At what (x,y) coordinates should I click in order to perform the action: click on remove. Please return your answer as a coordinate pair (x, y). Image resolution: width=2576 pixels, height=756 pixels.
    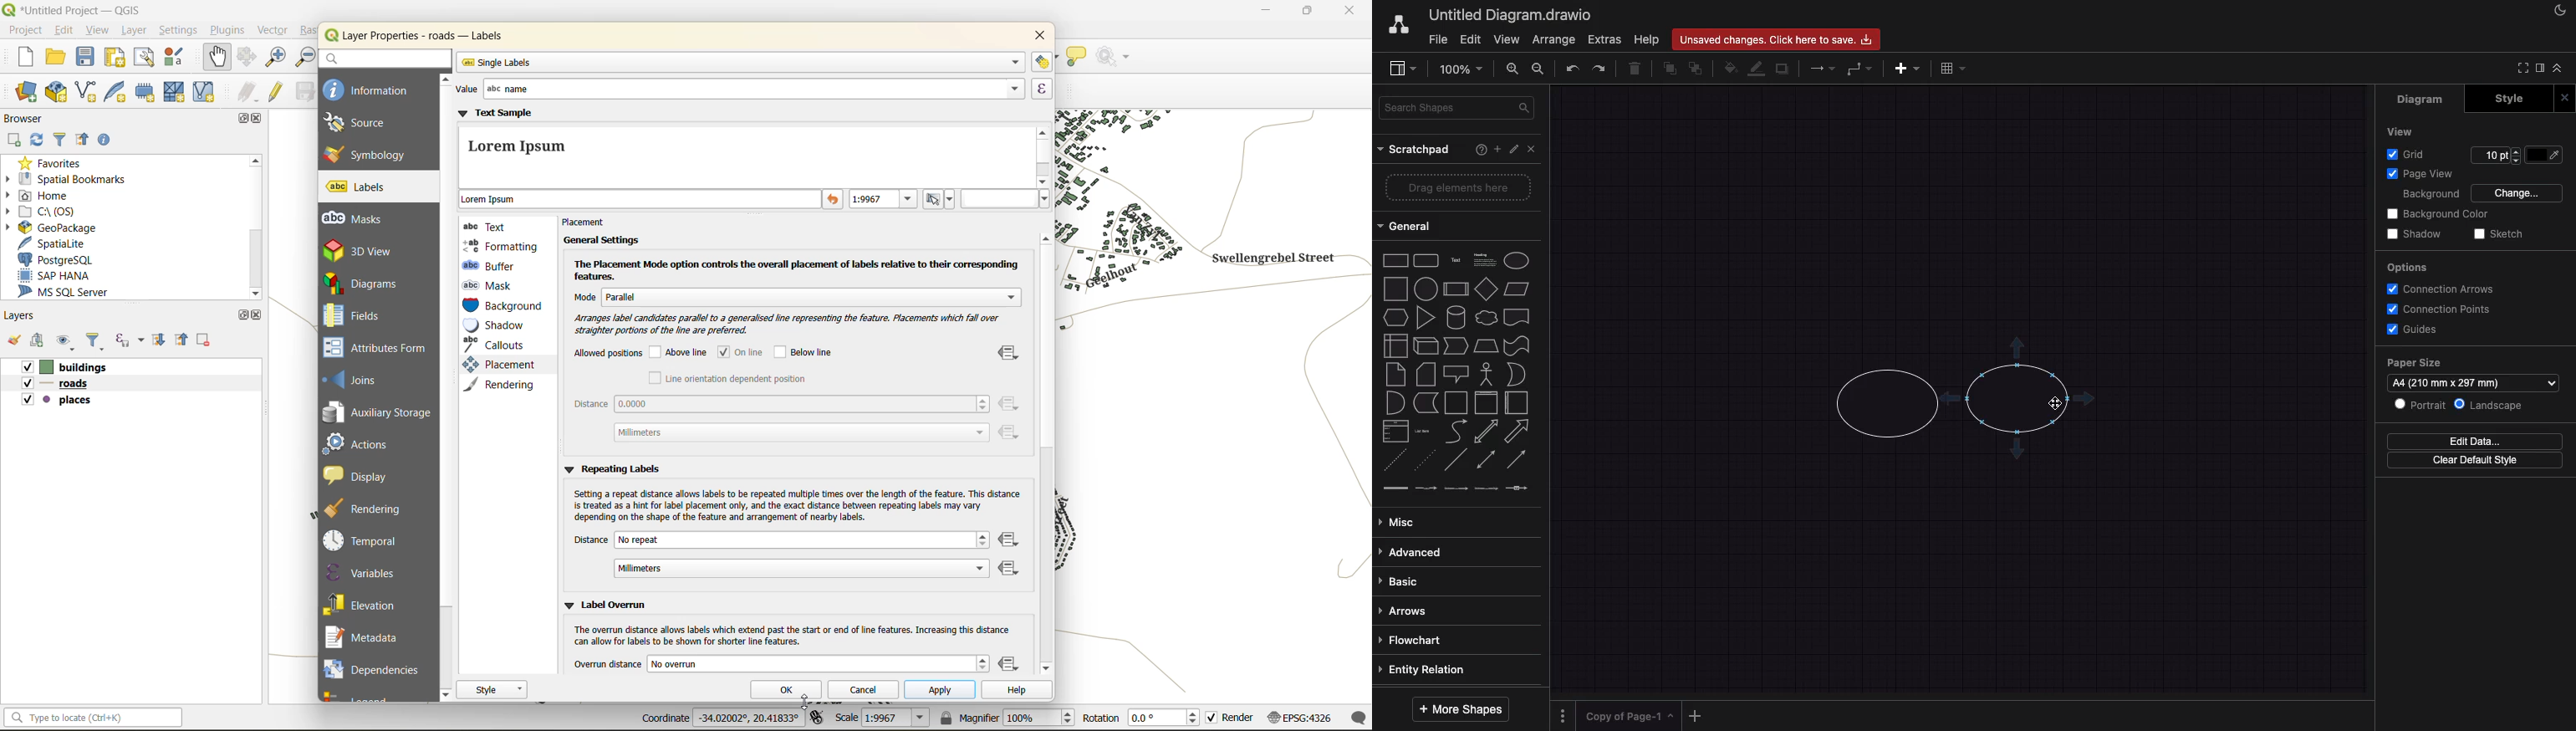
    Looking at the image, I should click on (202, 342).